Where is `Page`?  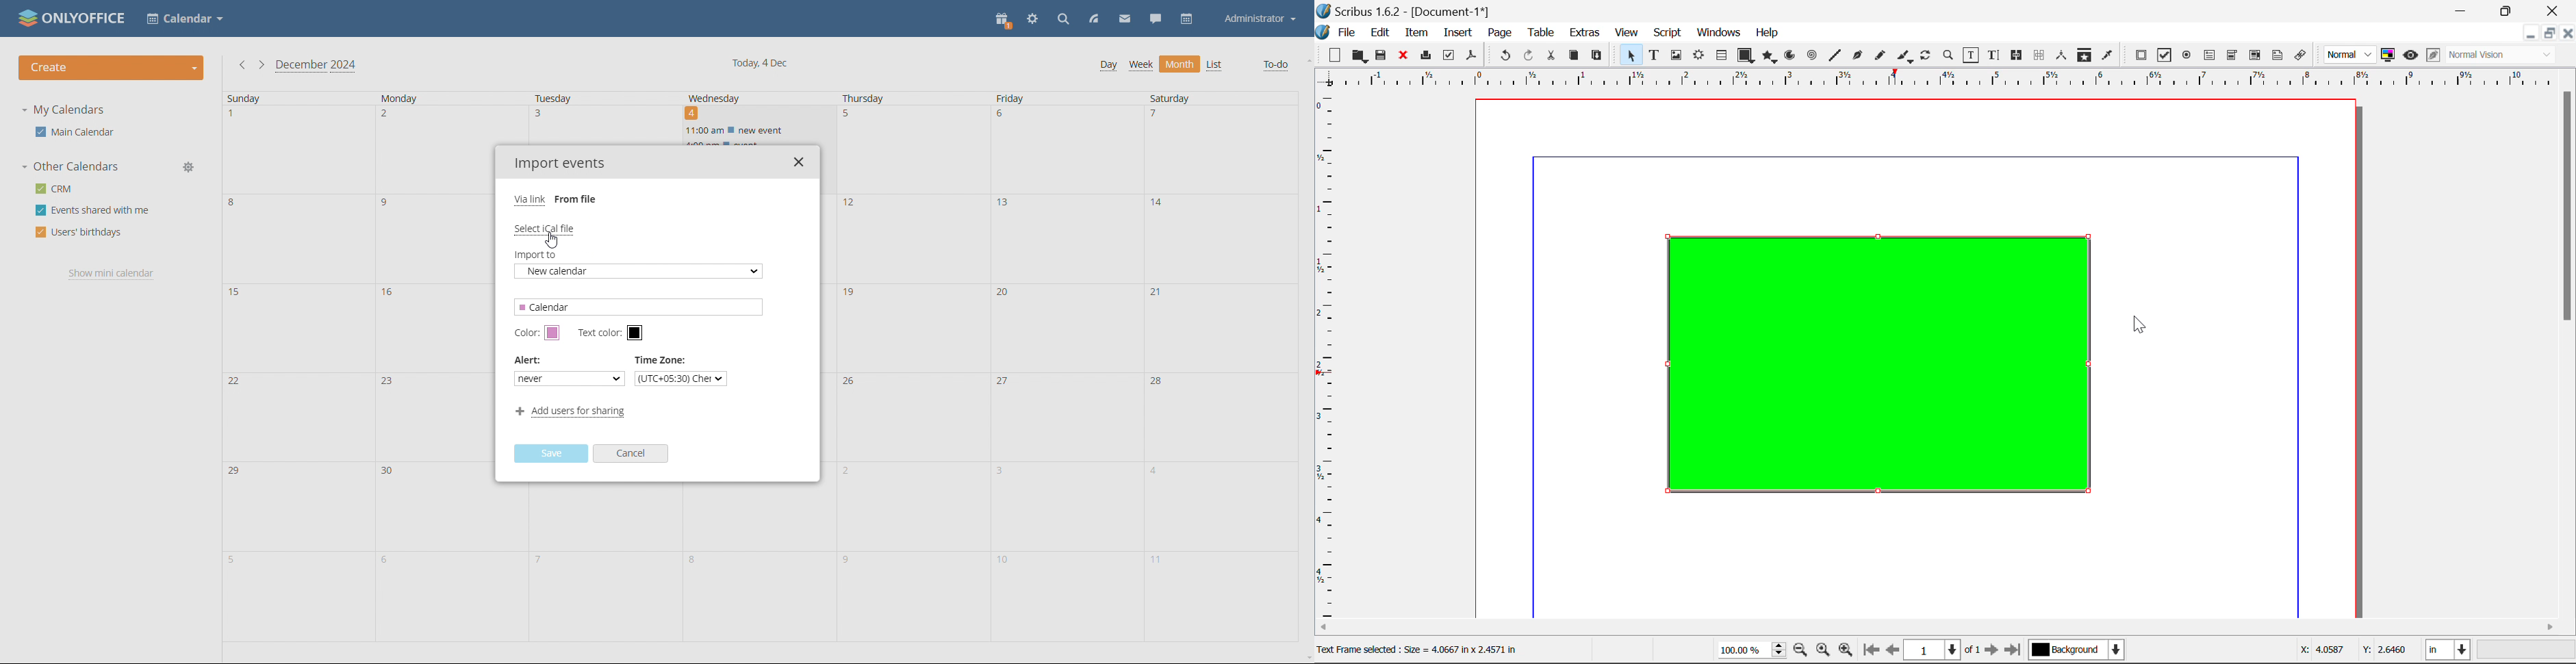
Page is located at coordinates (1499, 33).